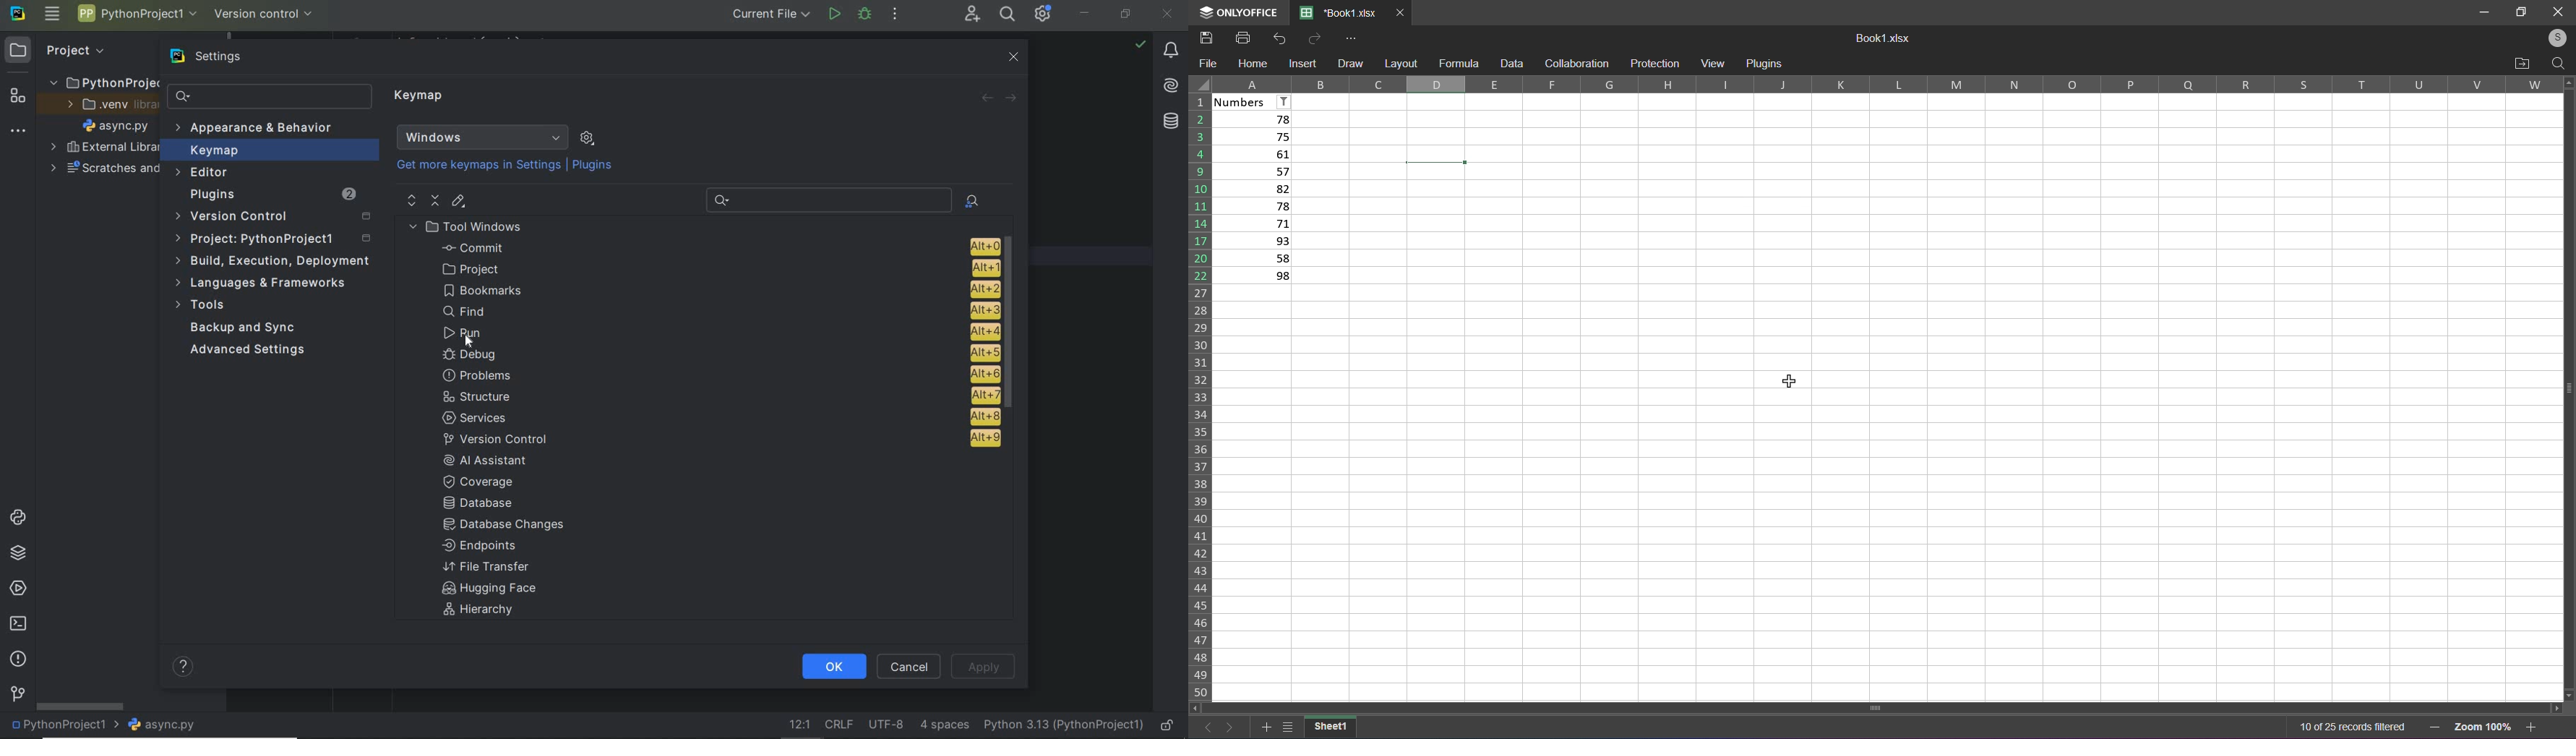 This screenshot has height=756, width=2576. What do you see at coordinates (473, 166) in the screenshot?
I see `Get more keymaps in Settings` at bounding box center [473, 166].